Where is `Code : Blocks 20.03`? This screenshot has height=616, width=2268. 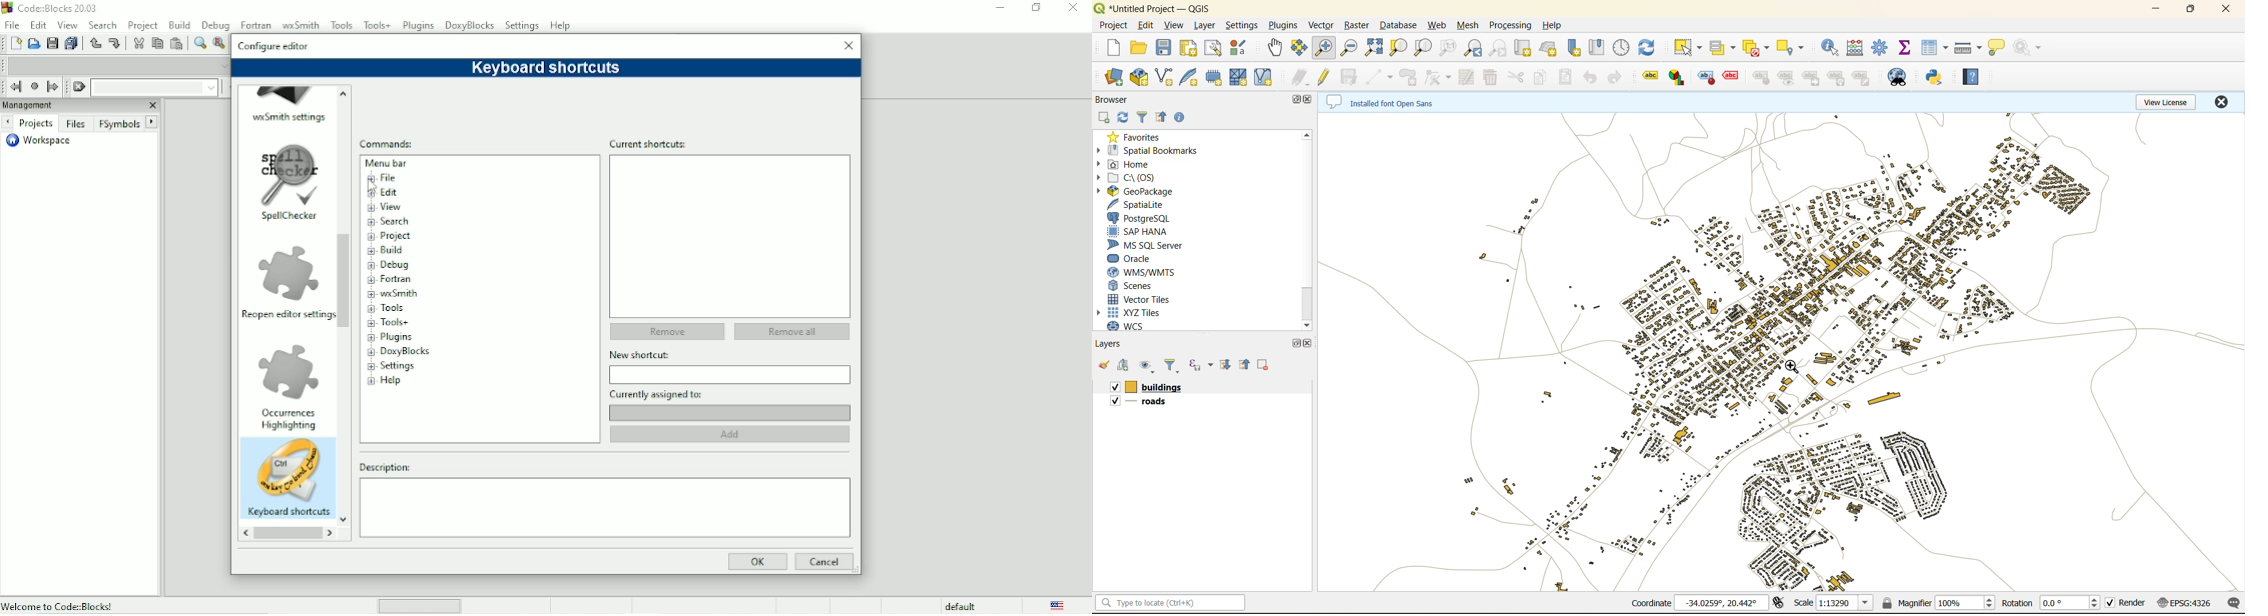 Code : Blocks 20.03 is located at coordinates (53, 7).